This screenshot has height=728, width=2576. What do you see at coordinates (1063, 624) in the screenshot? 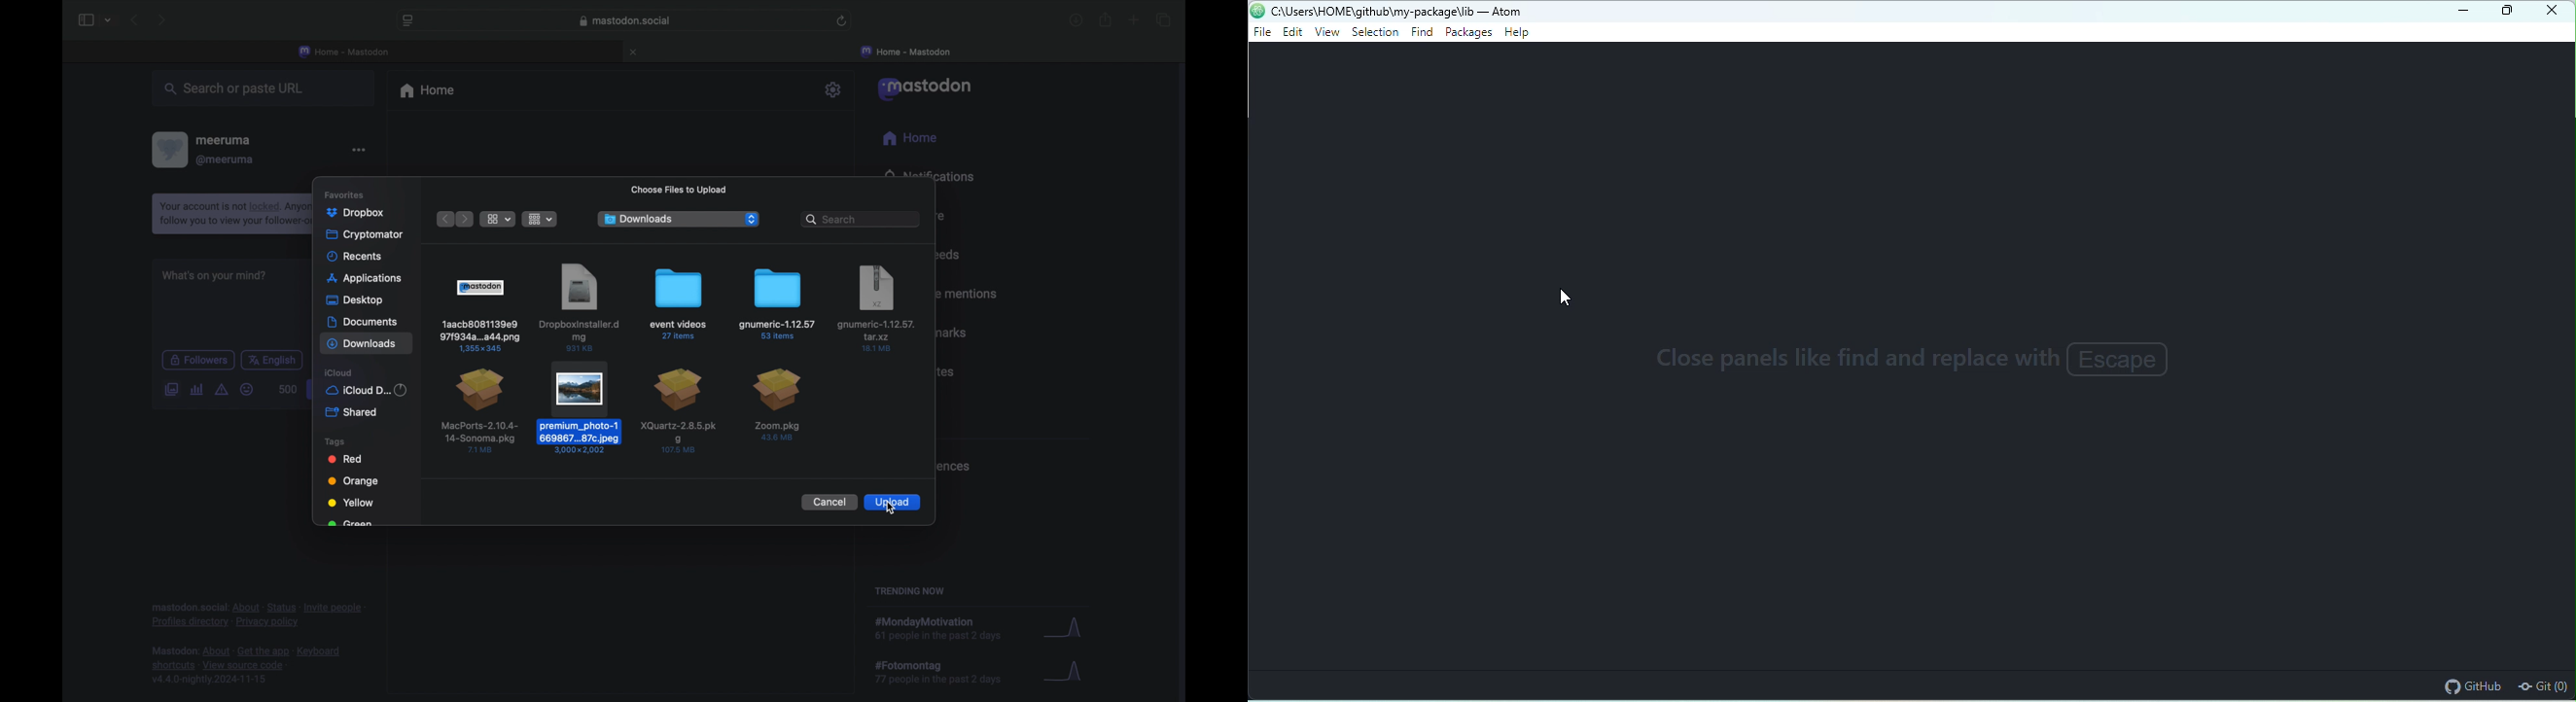
I see `graph` at bounding box center [1063, 624].